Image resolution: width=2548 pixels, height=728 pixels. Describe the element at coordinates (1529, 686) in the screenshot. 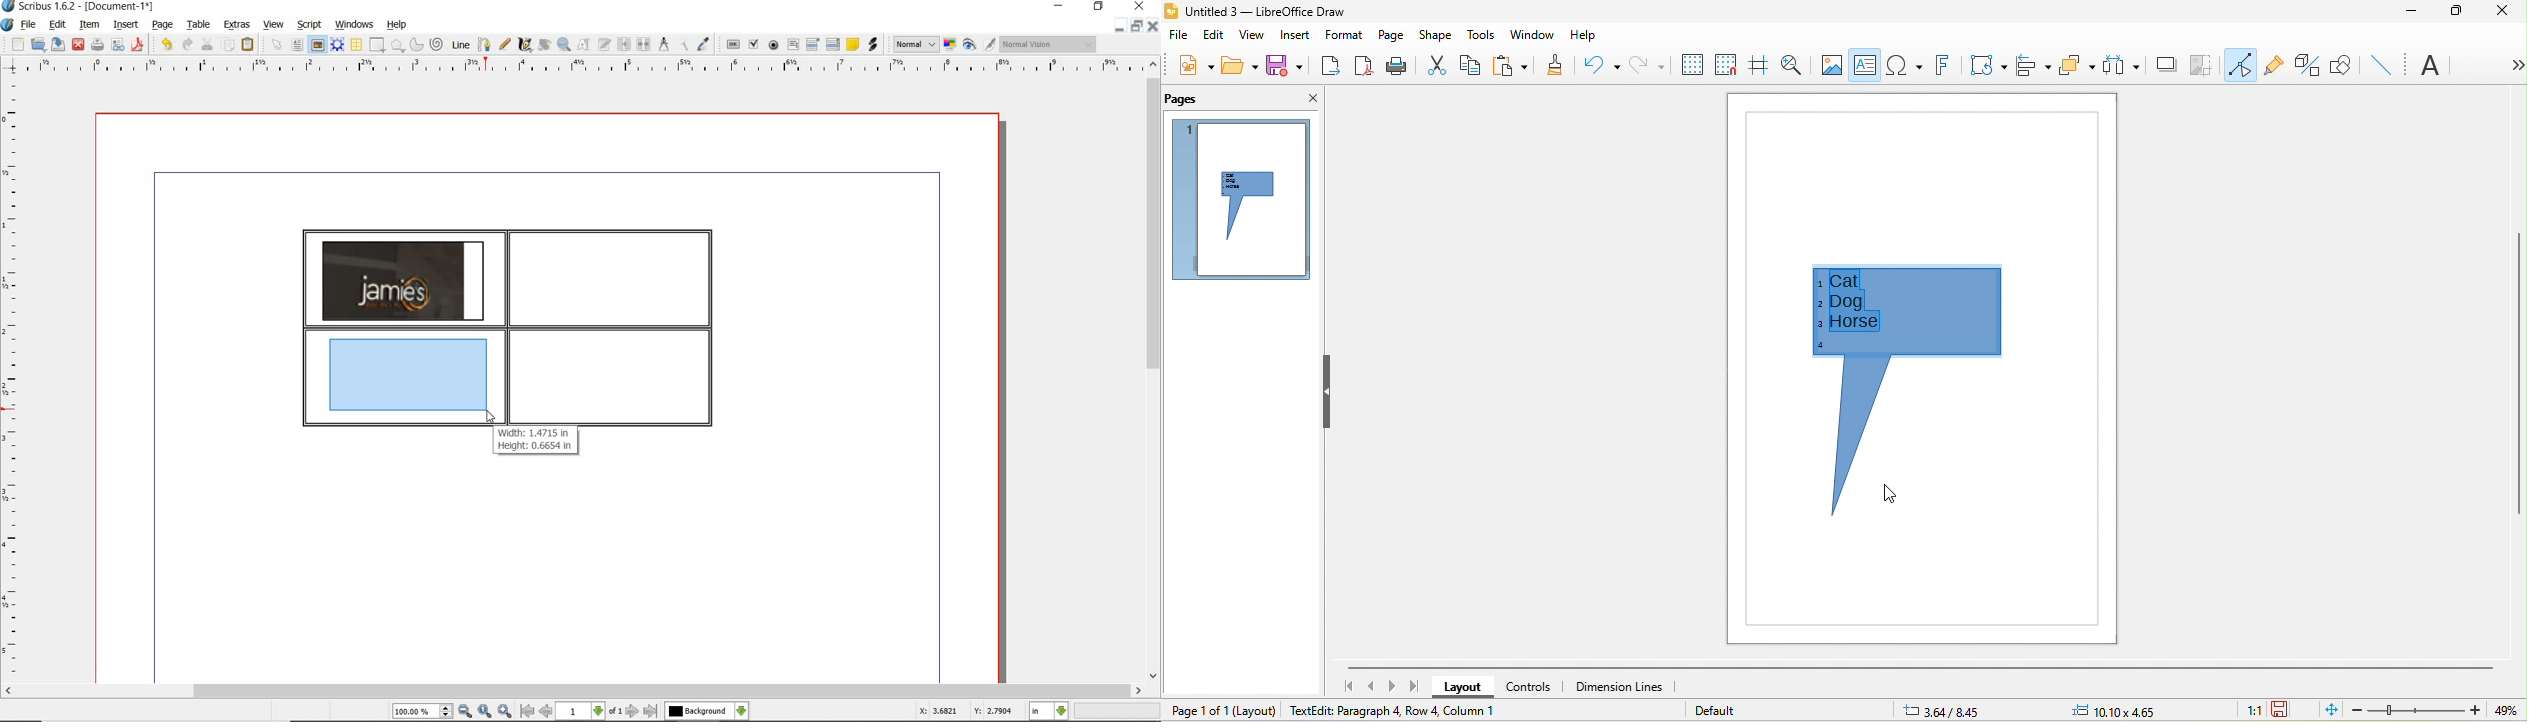

I see `controls` at that location.